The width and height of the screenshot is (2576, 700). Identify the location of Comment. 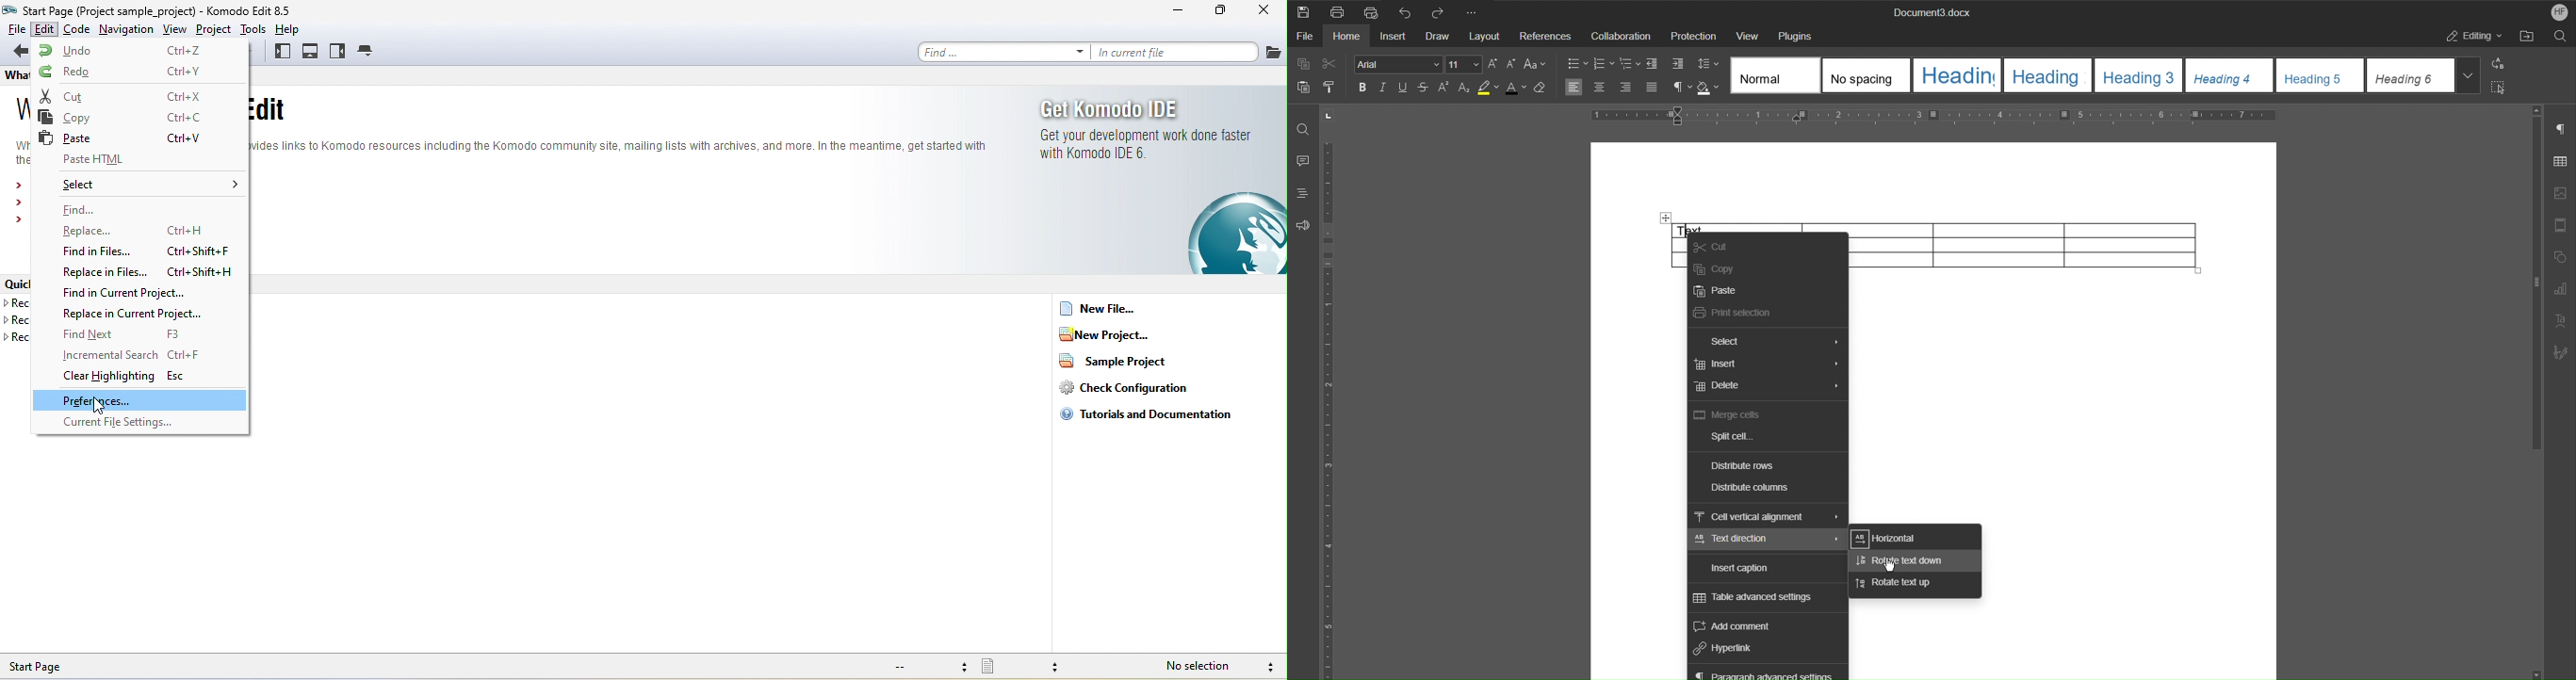
(1302, 162).